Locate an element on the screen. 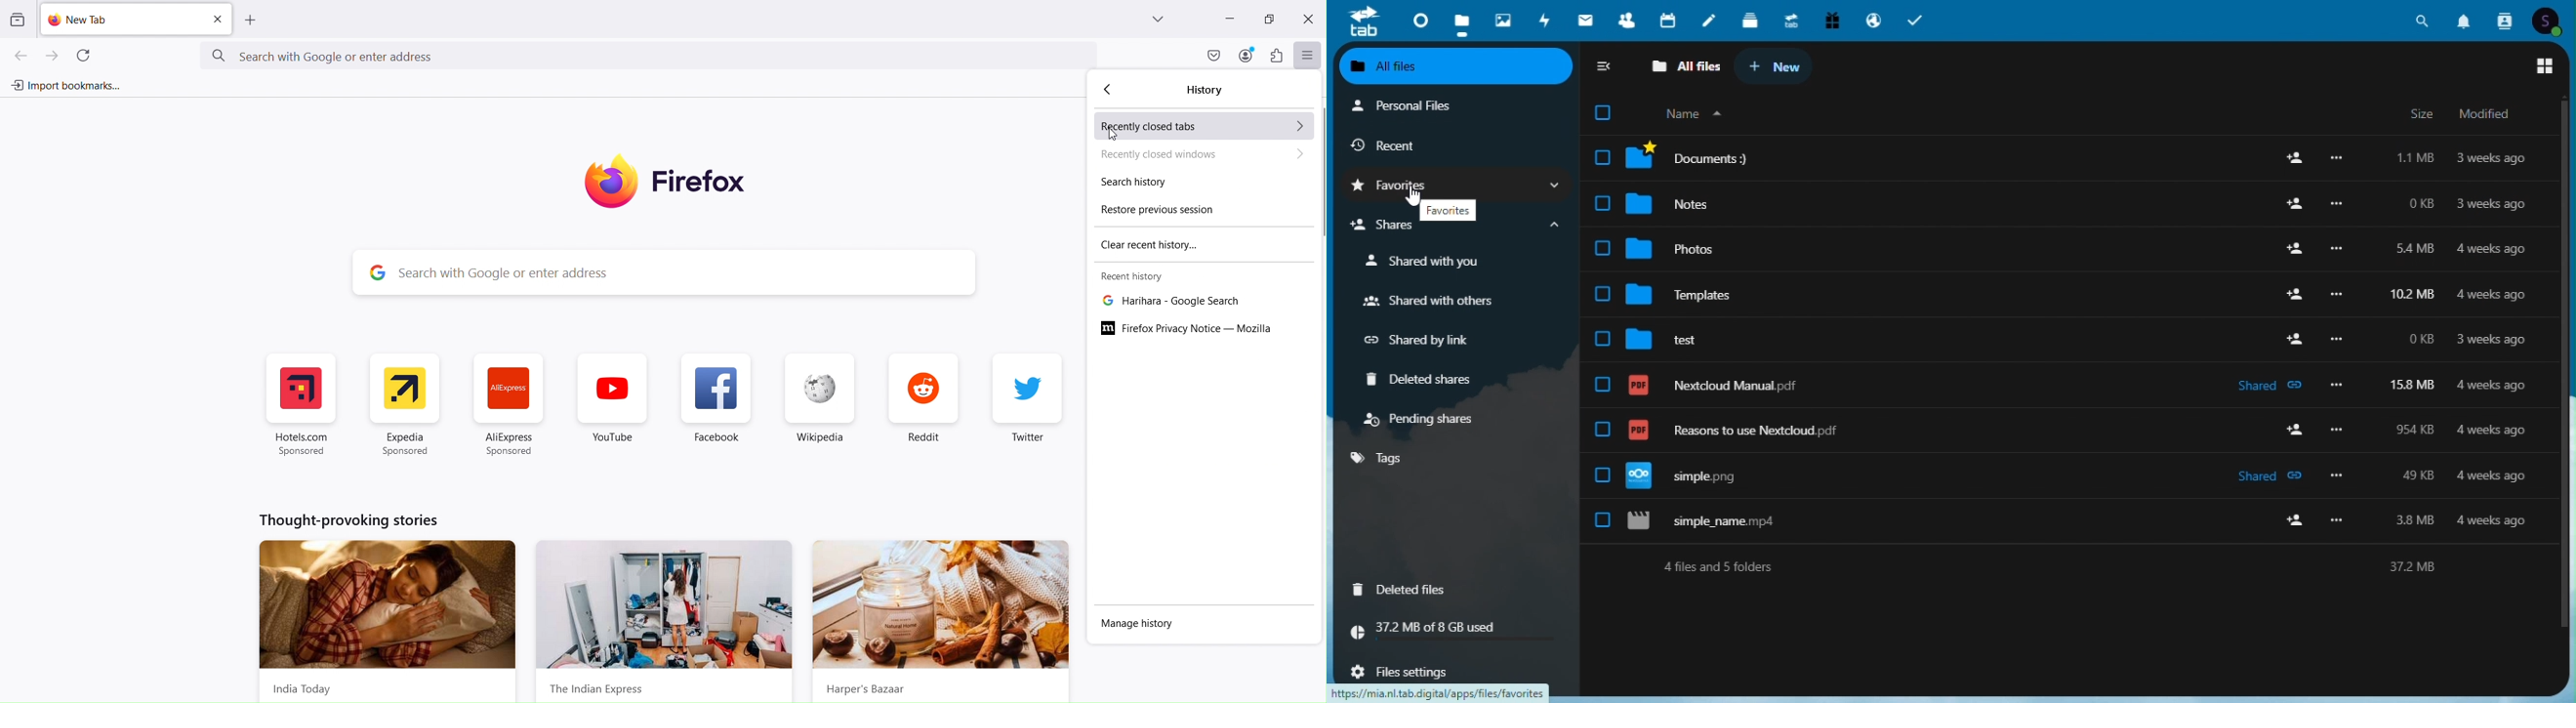 This screenshot has height=728, width=2576. Shared by link is located at coordinates (1417, 340).